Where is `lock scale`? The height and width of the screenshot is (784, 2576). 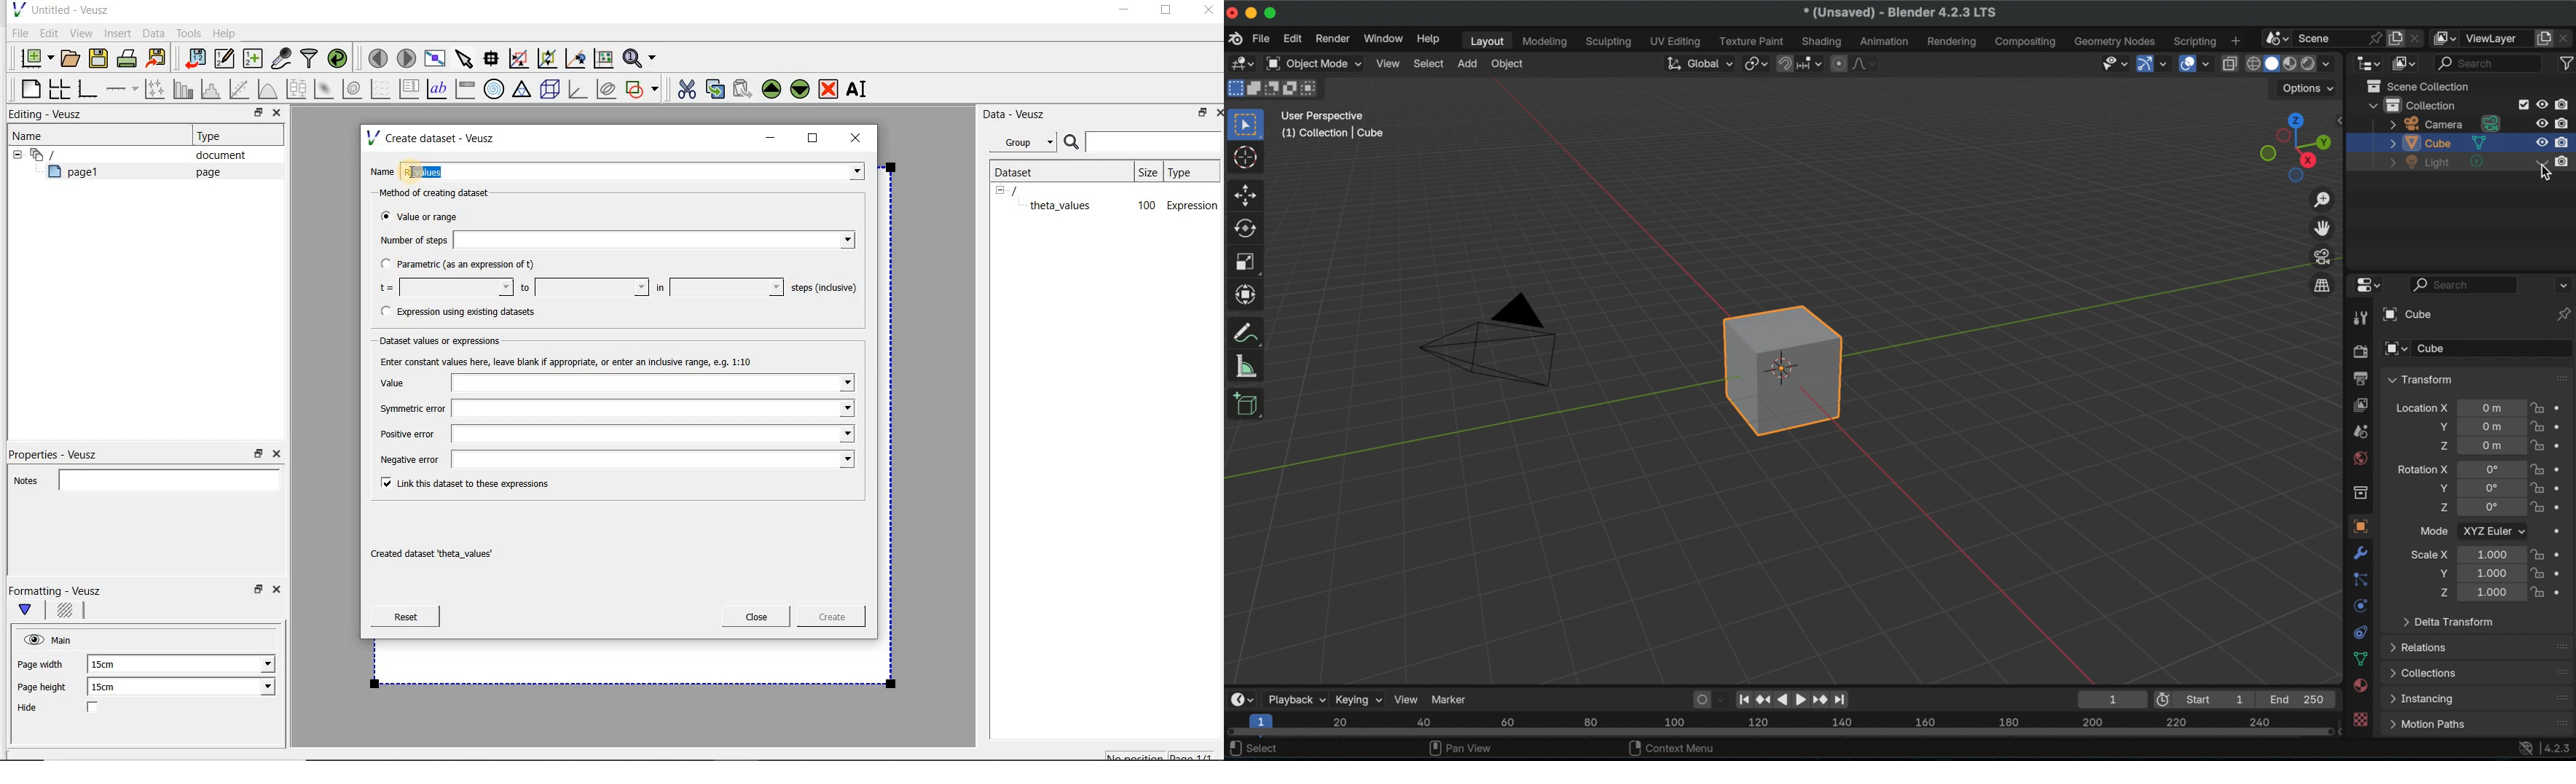 lock scale is located at coordinates (2536, 574).